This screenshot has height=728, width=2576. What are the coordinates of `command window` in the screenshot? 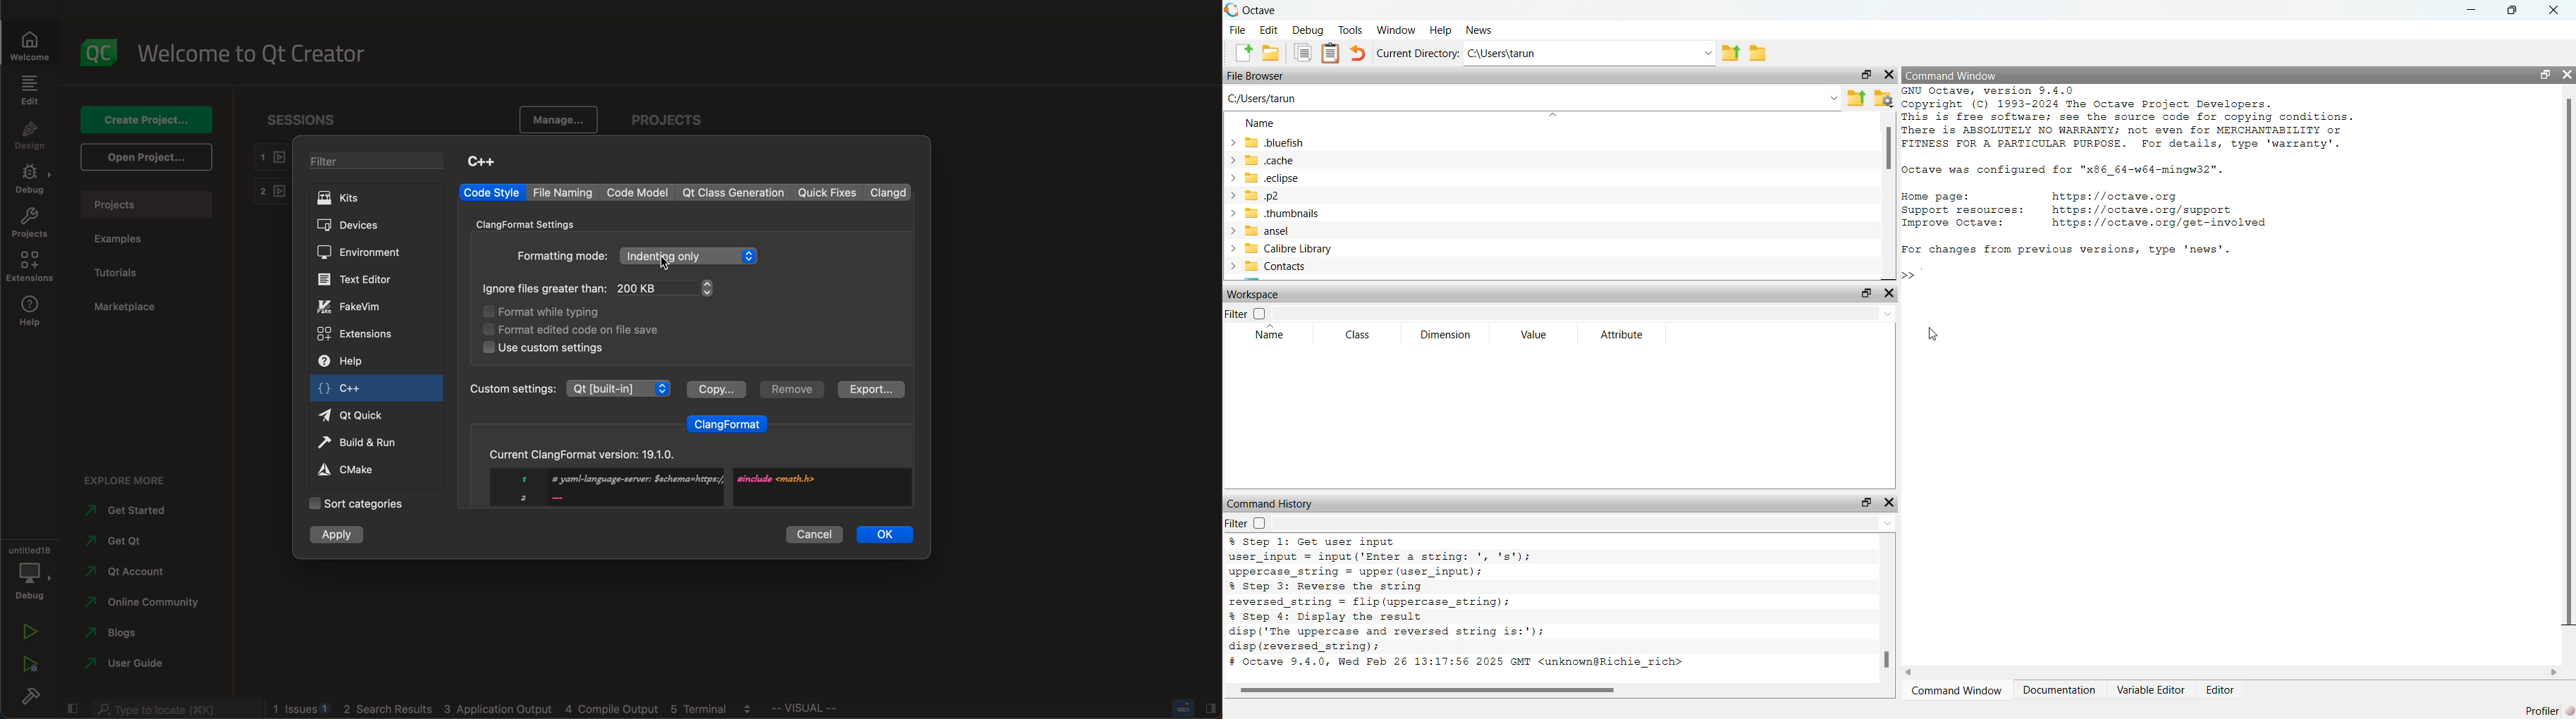 It's located at (1954, 692).